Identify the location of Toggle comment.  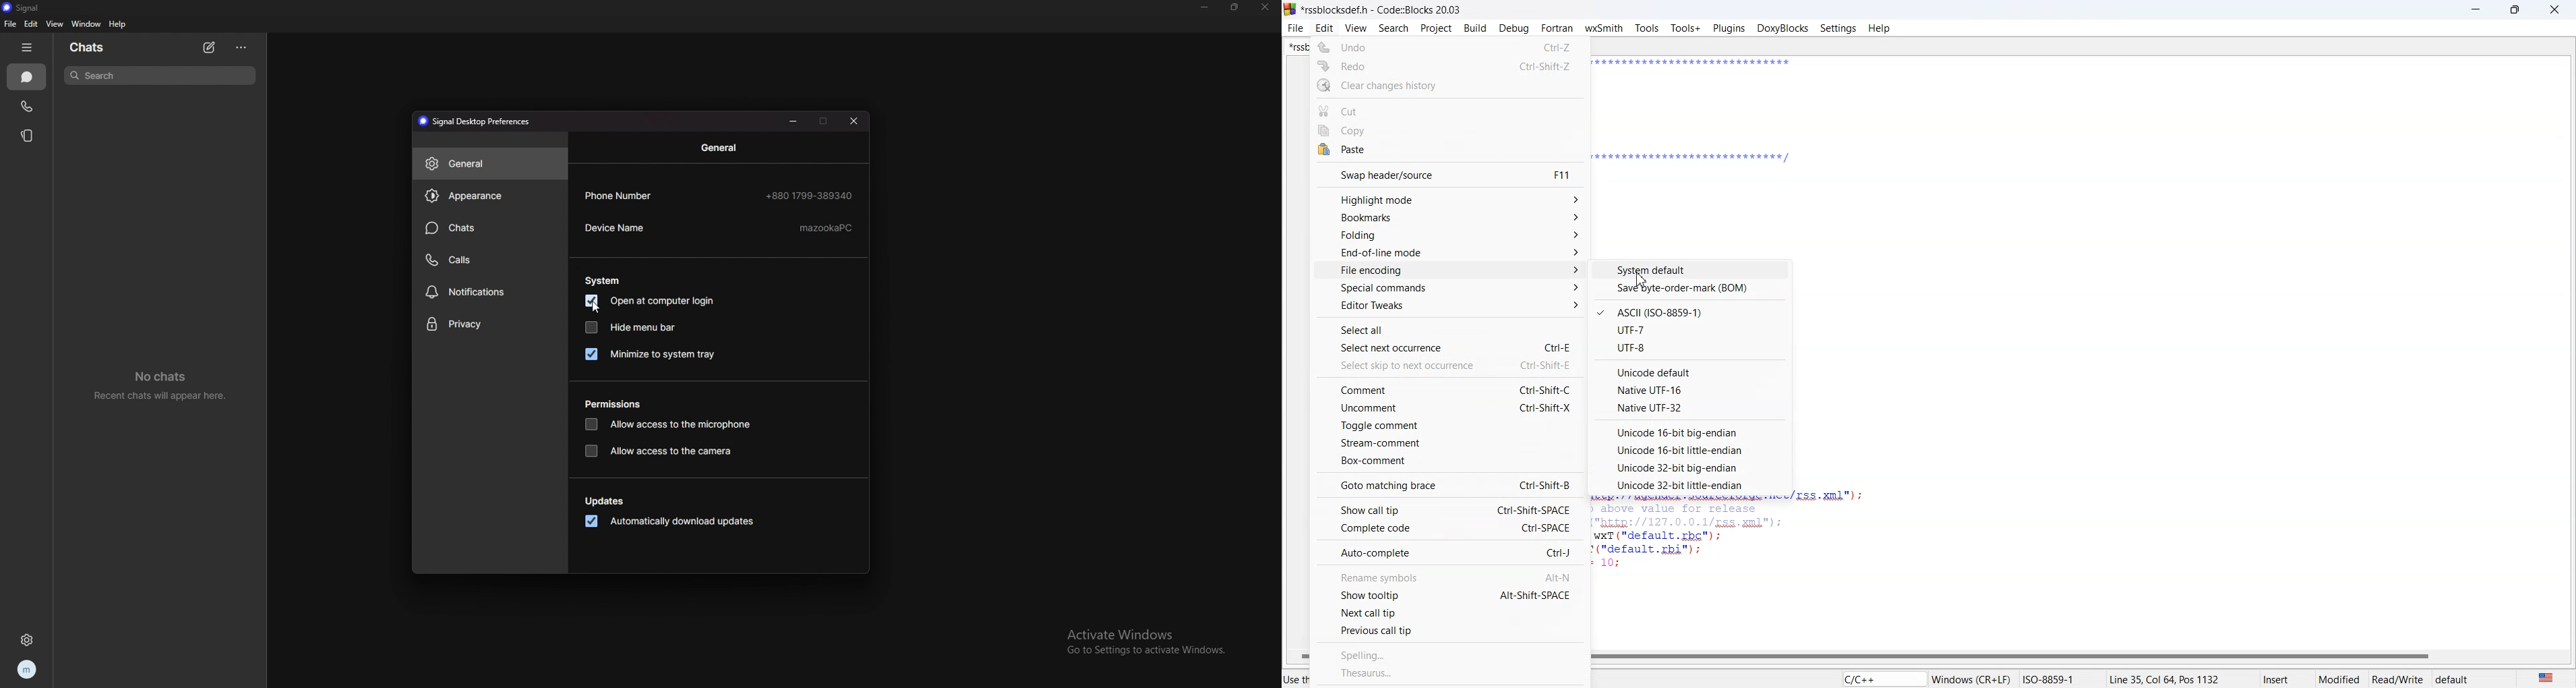
(1449, 426).